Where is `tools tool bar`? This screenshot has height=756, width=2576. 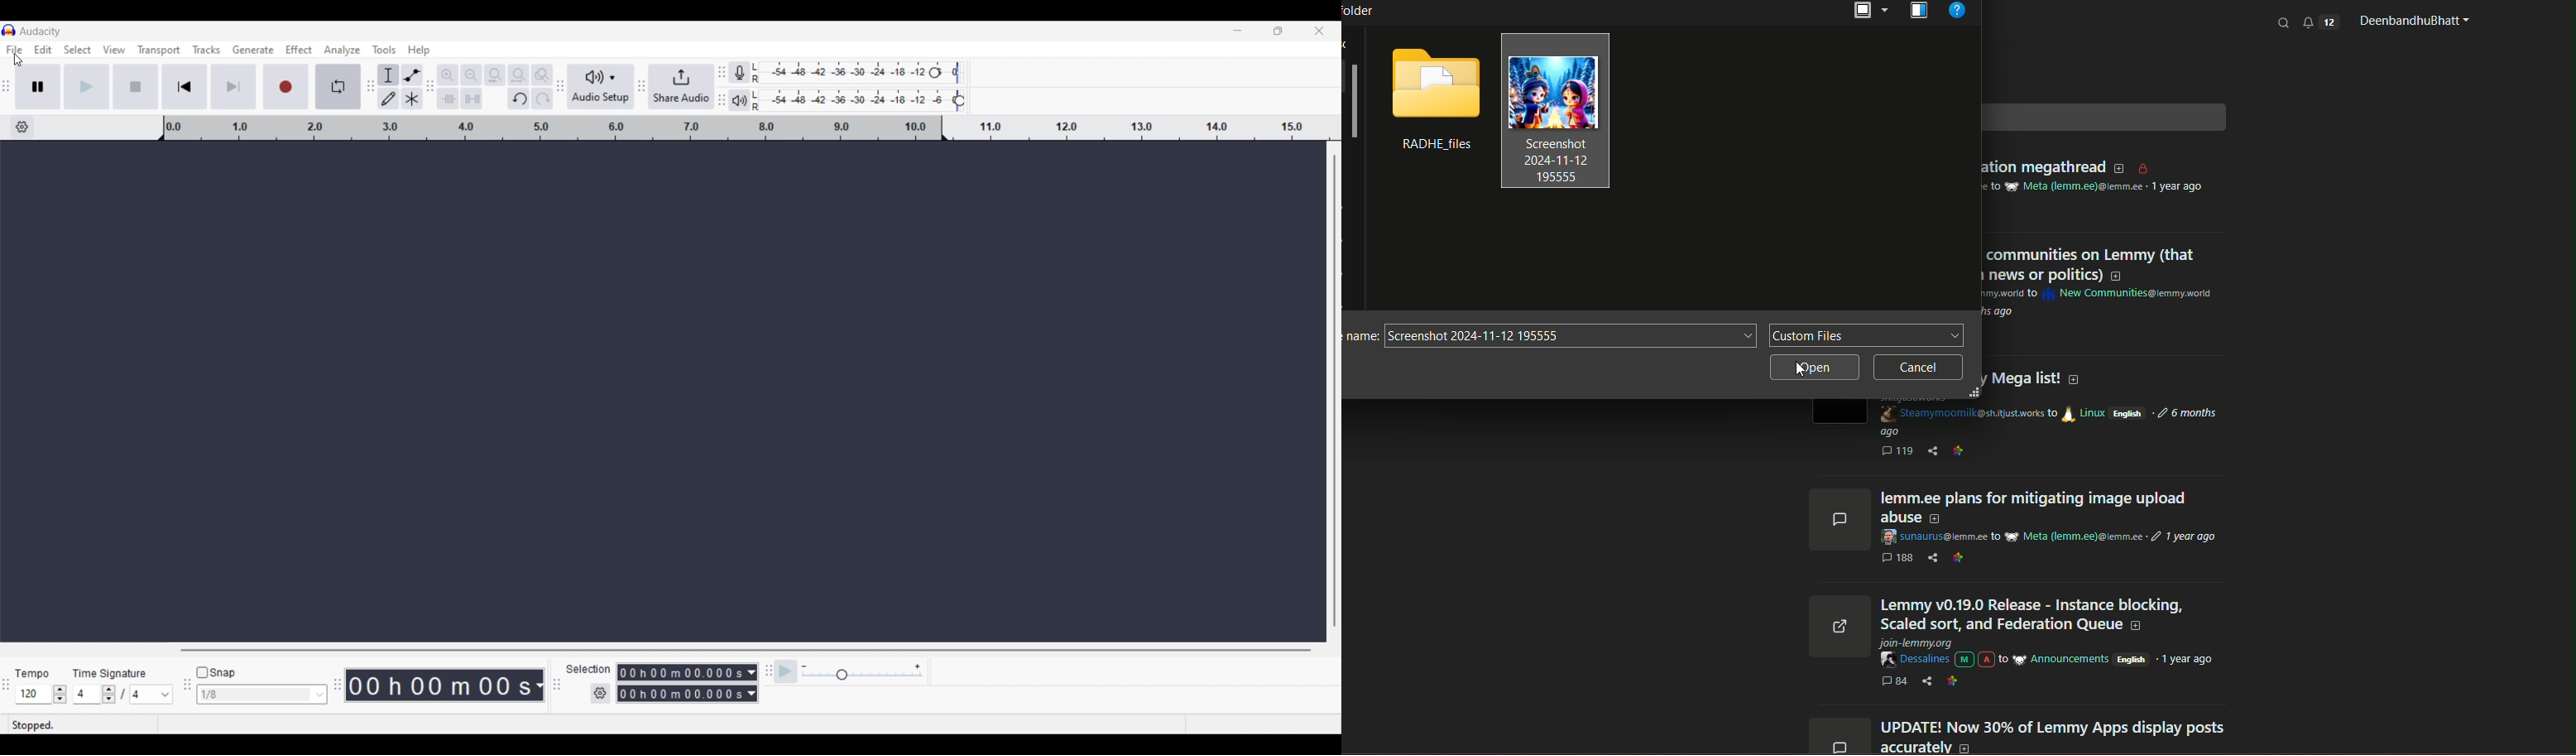 tools tool bar is located at coordinates (368, 86).